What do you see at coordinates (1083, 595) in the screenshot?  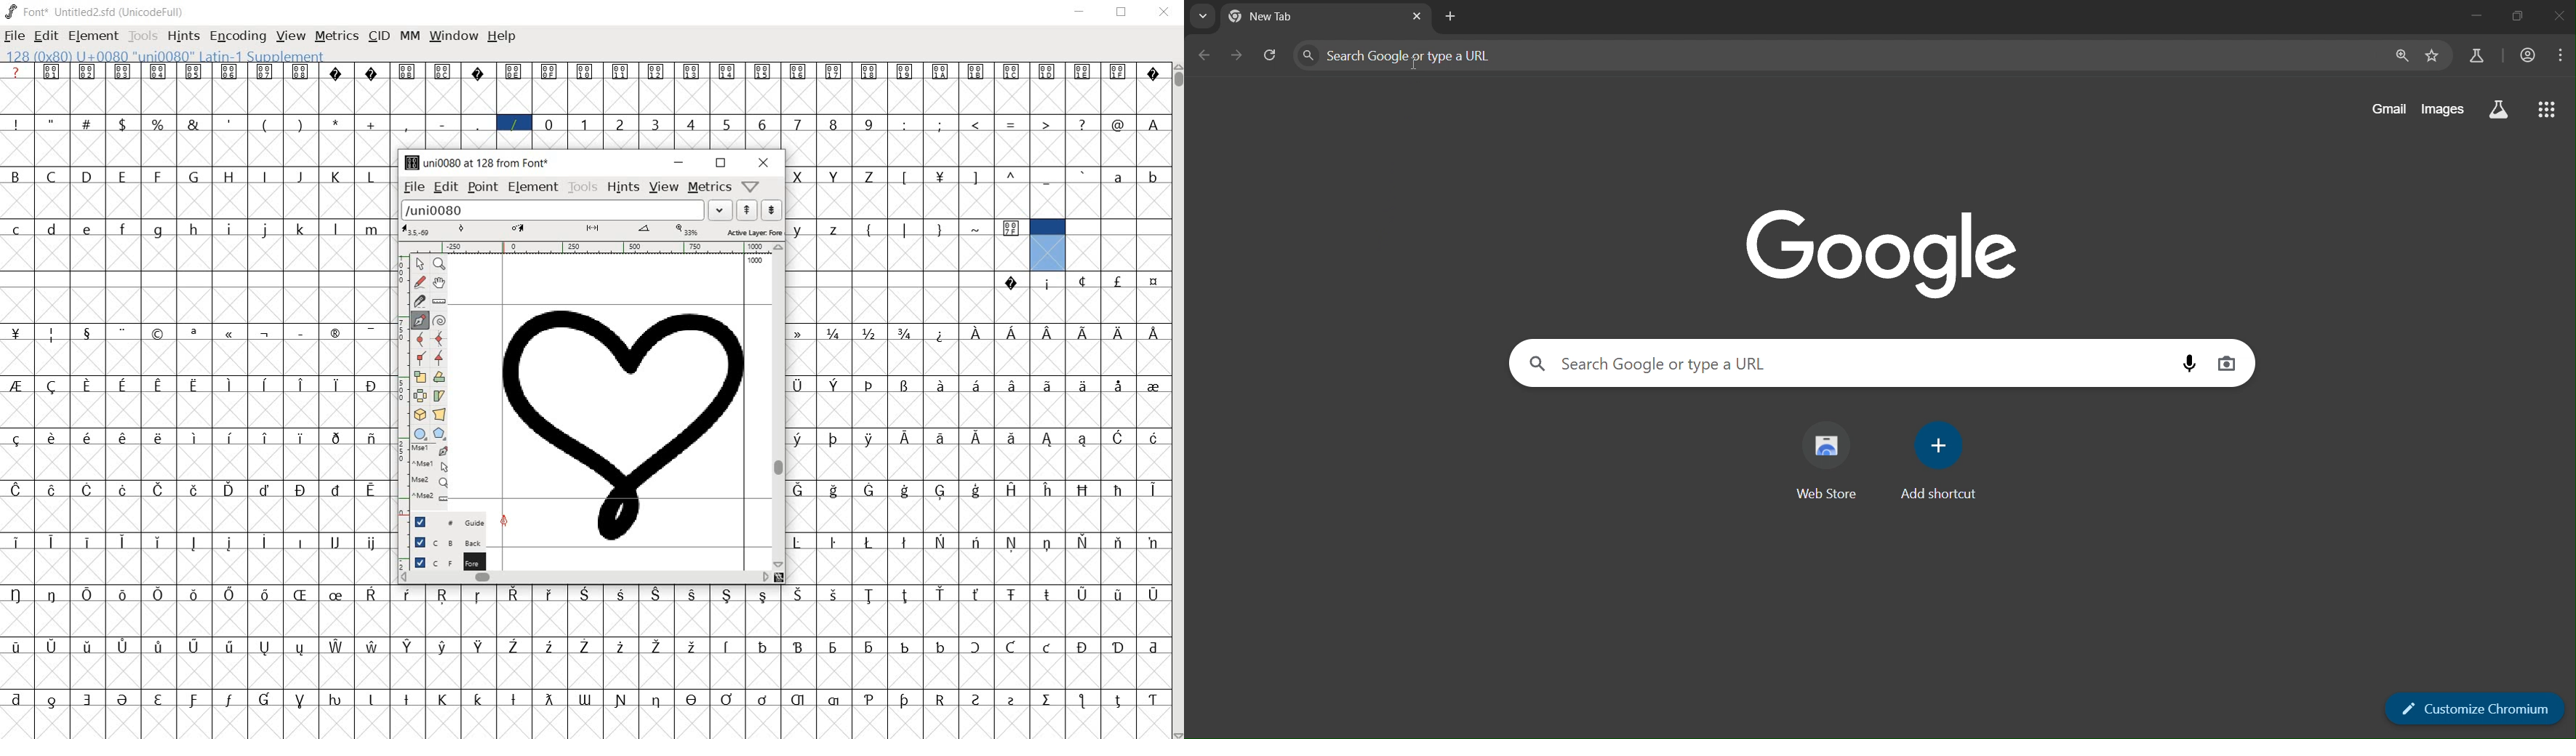 I see `glyph` at bounding box center [1083, 595].